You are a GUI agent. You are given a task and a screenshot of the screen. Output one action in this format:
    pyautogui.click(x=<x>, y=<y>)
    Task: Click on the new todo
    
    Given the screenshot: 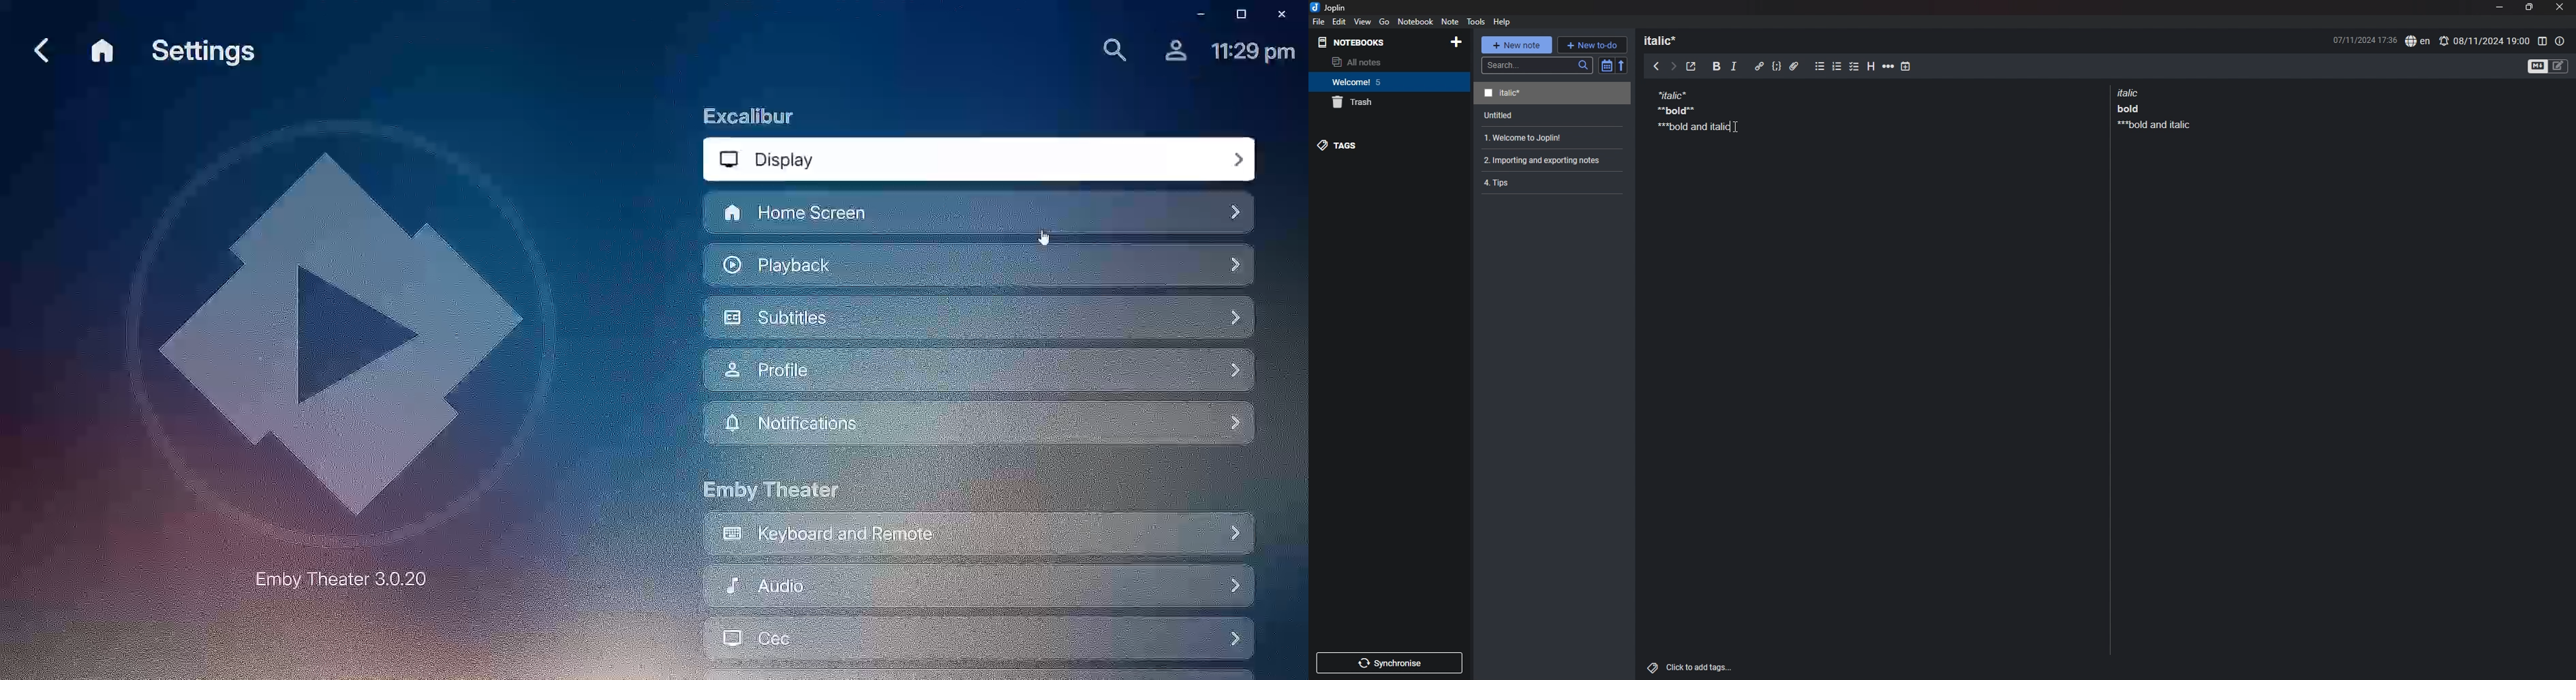 What is the action you would take?
    pyautogui.click(x=1592, y=44)
    